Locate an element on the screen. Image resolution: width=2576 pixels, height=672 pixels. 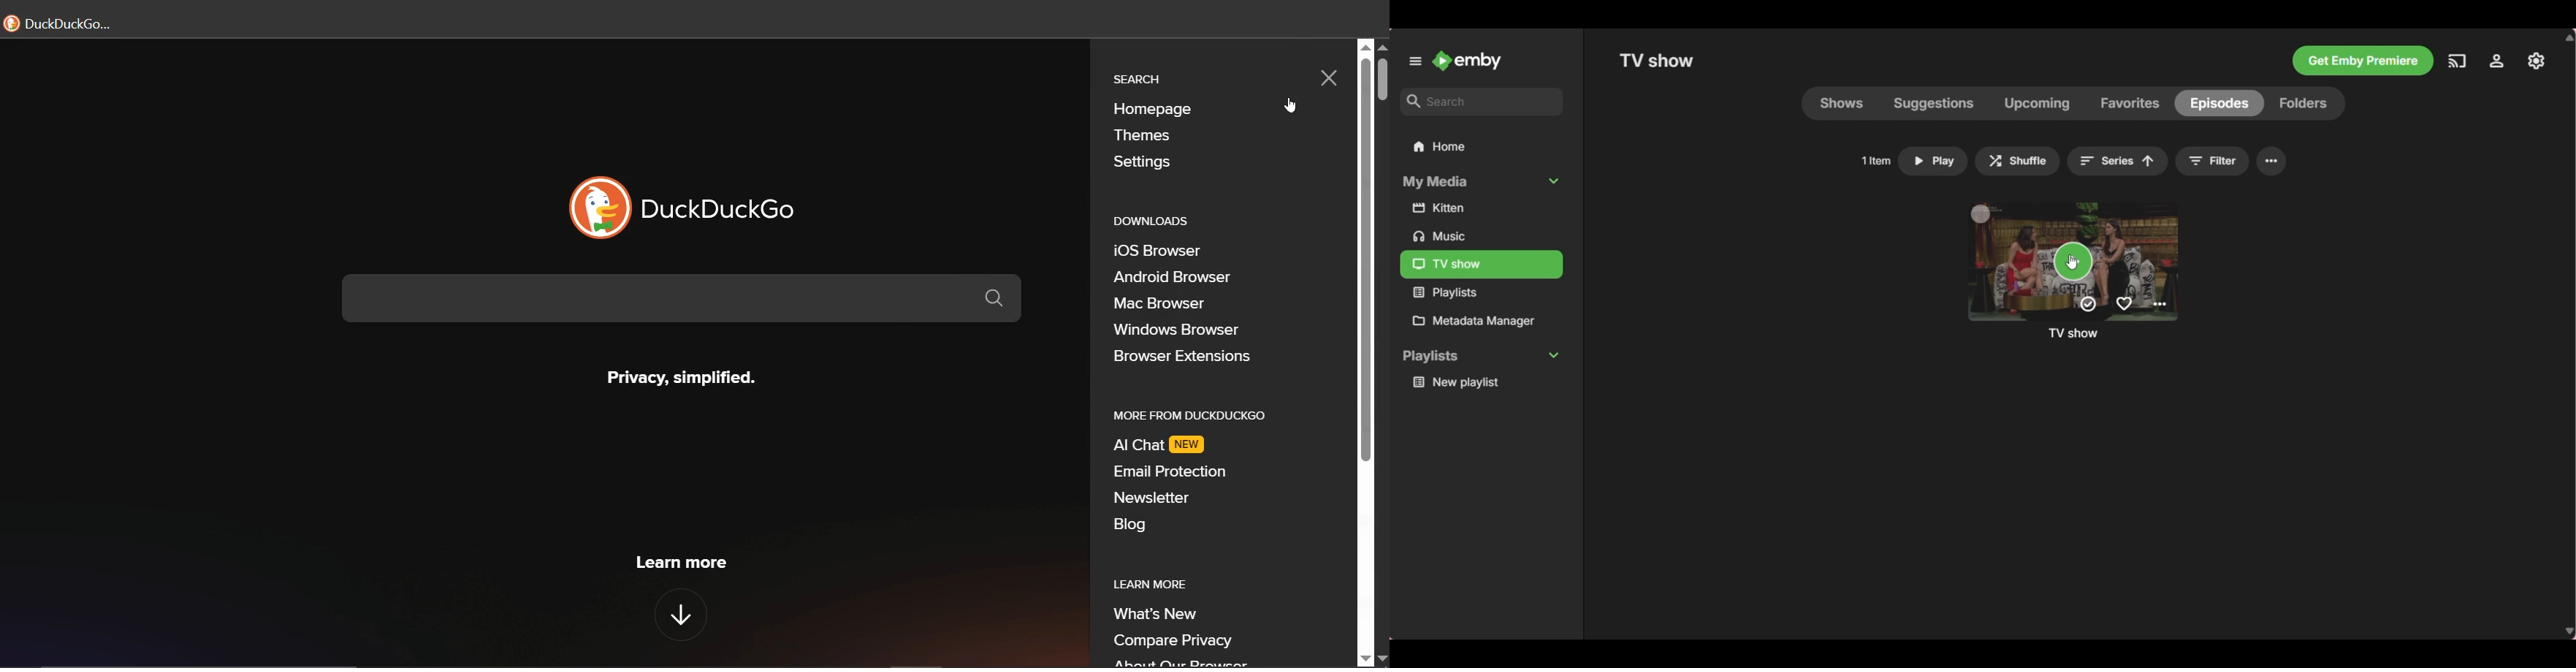
scroll is located at coordinates (1381, 81).